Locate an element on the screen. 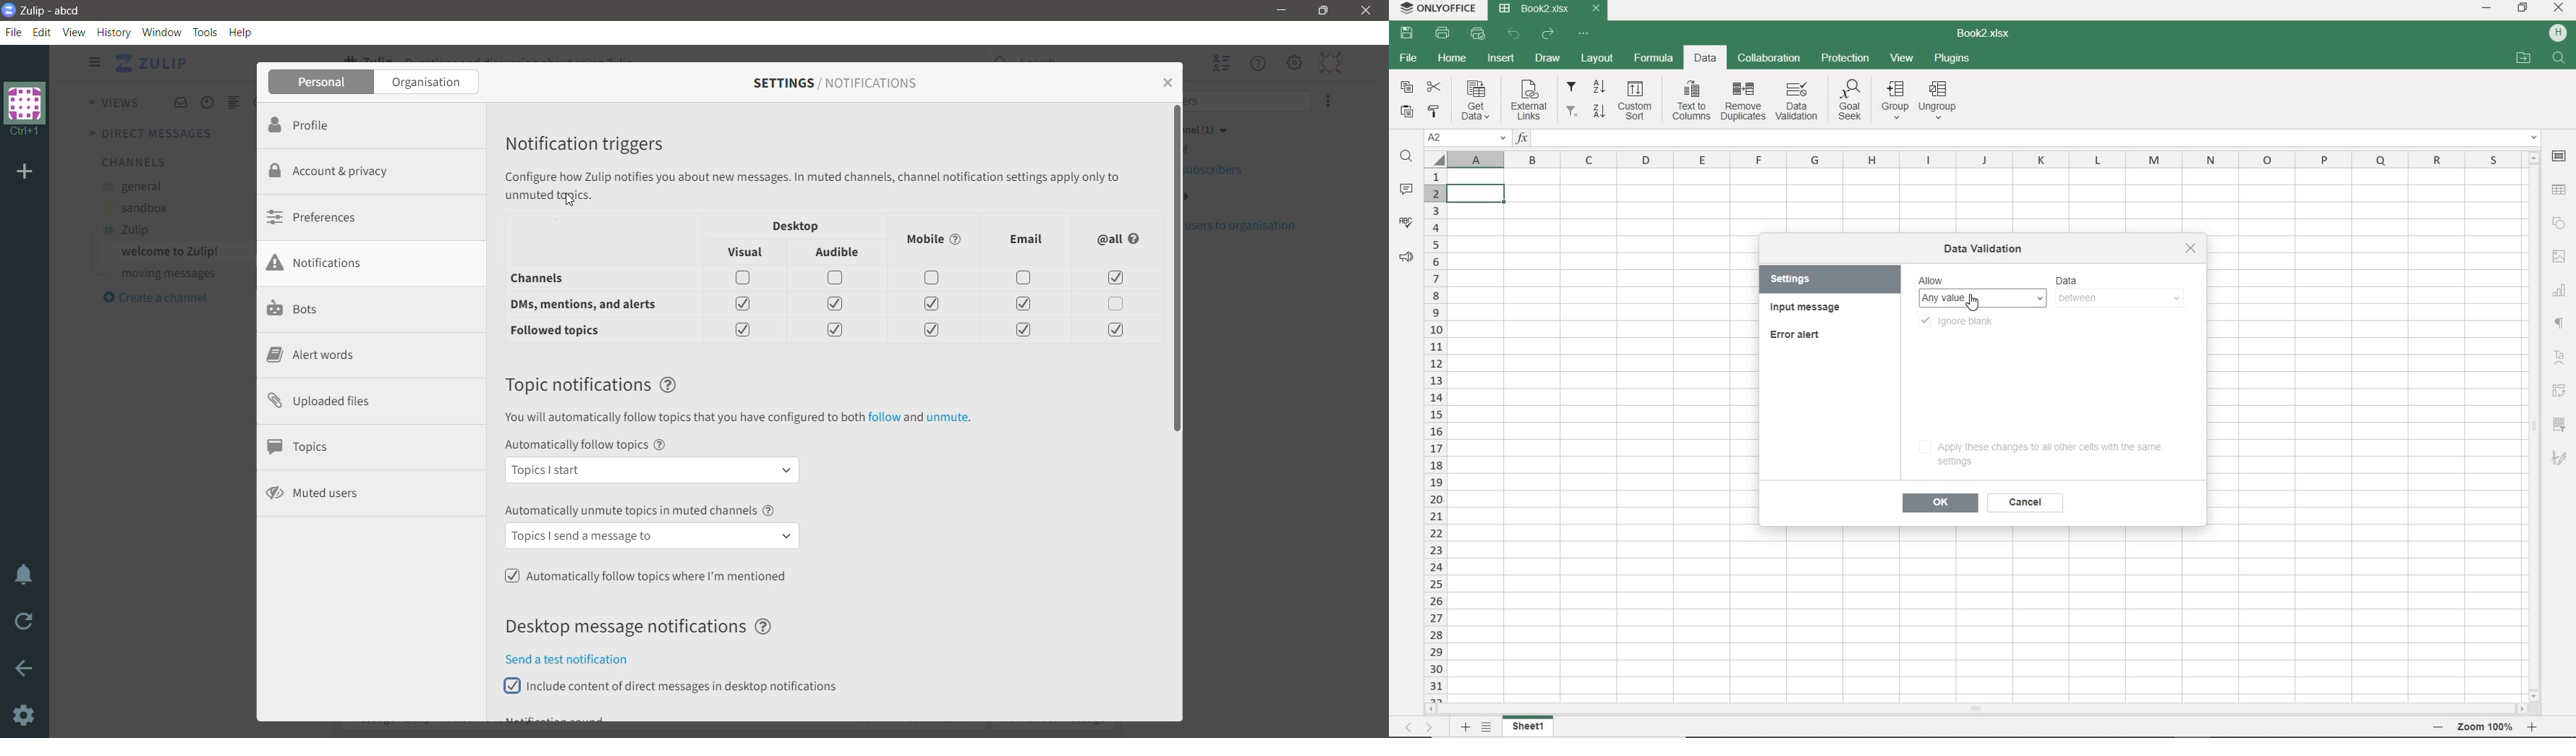  check box is located at coordinates (746, 302).